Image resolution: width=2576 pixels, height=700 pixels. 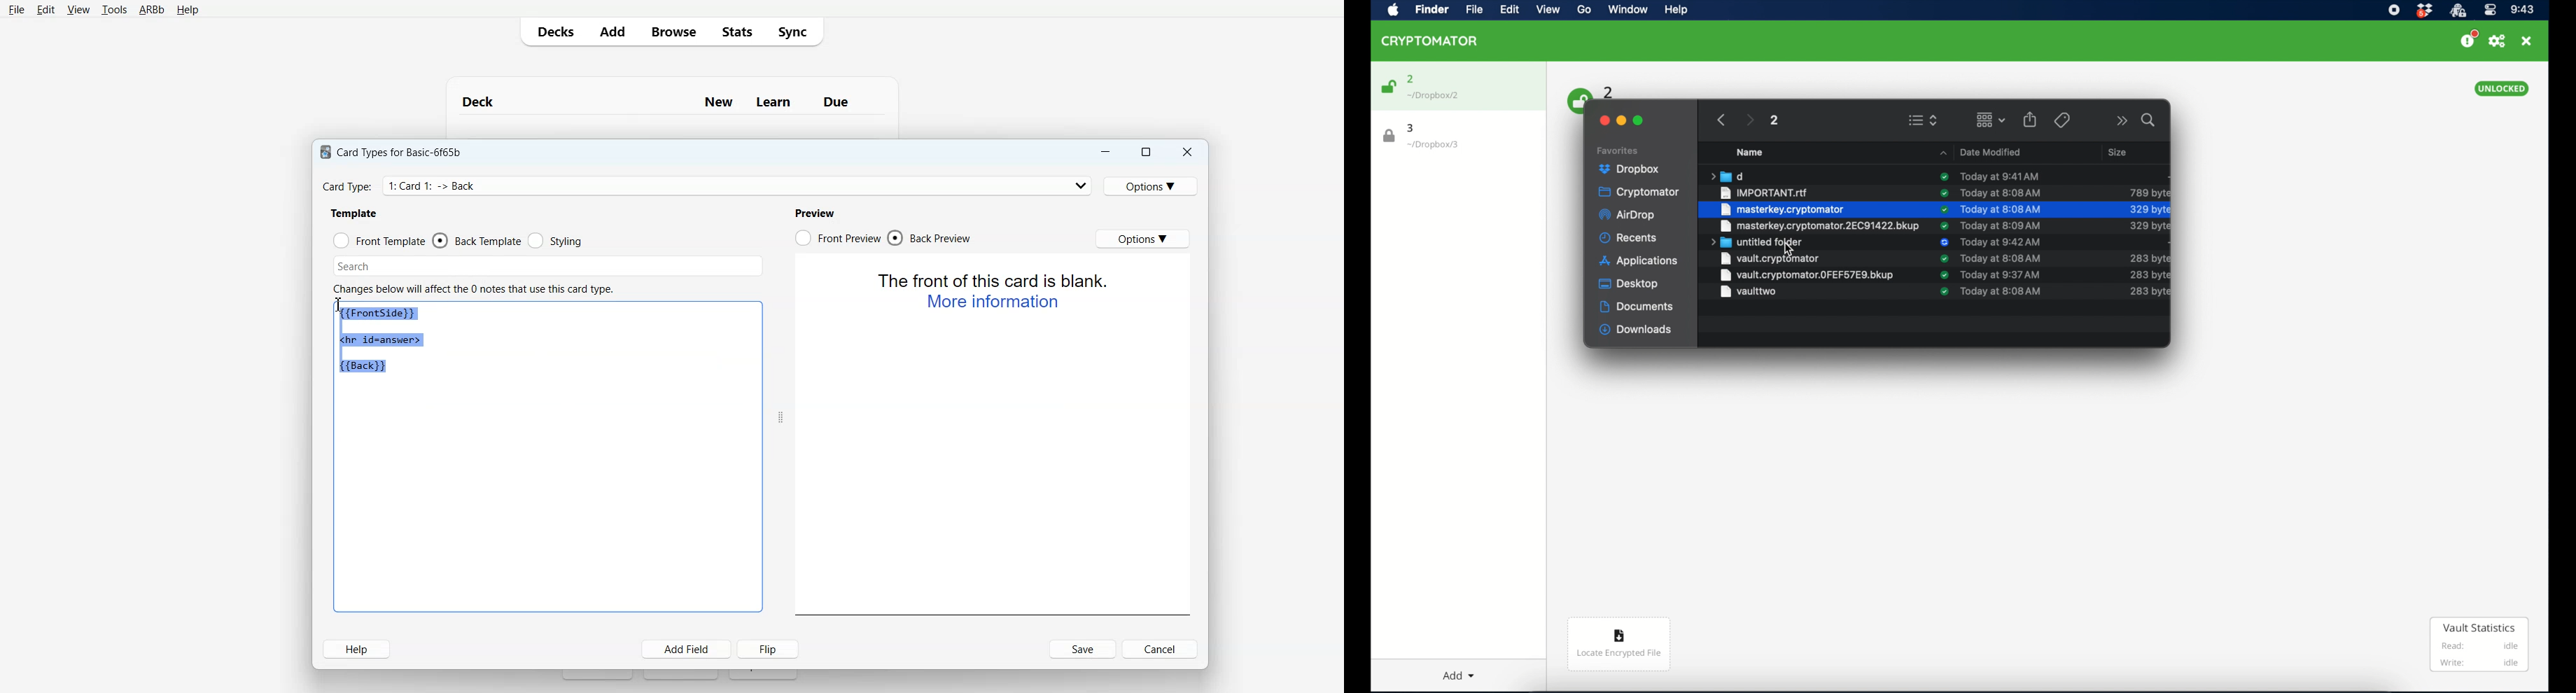 What do you see at coordinates (77, 9) in the screenshot?
I see `View` at bounding box center [77, 9].